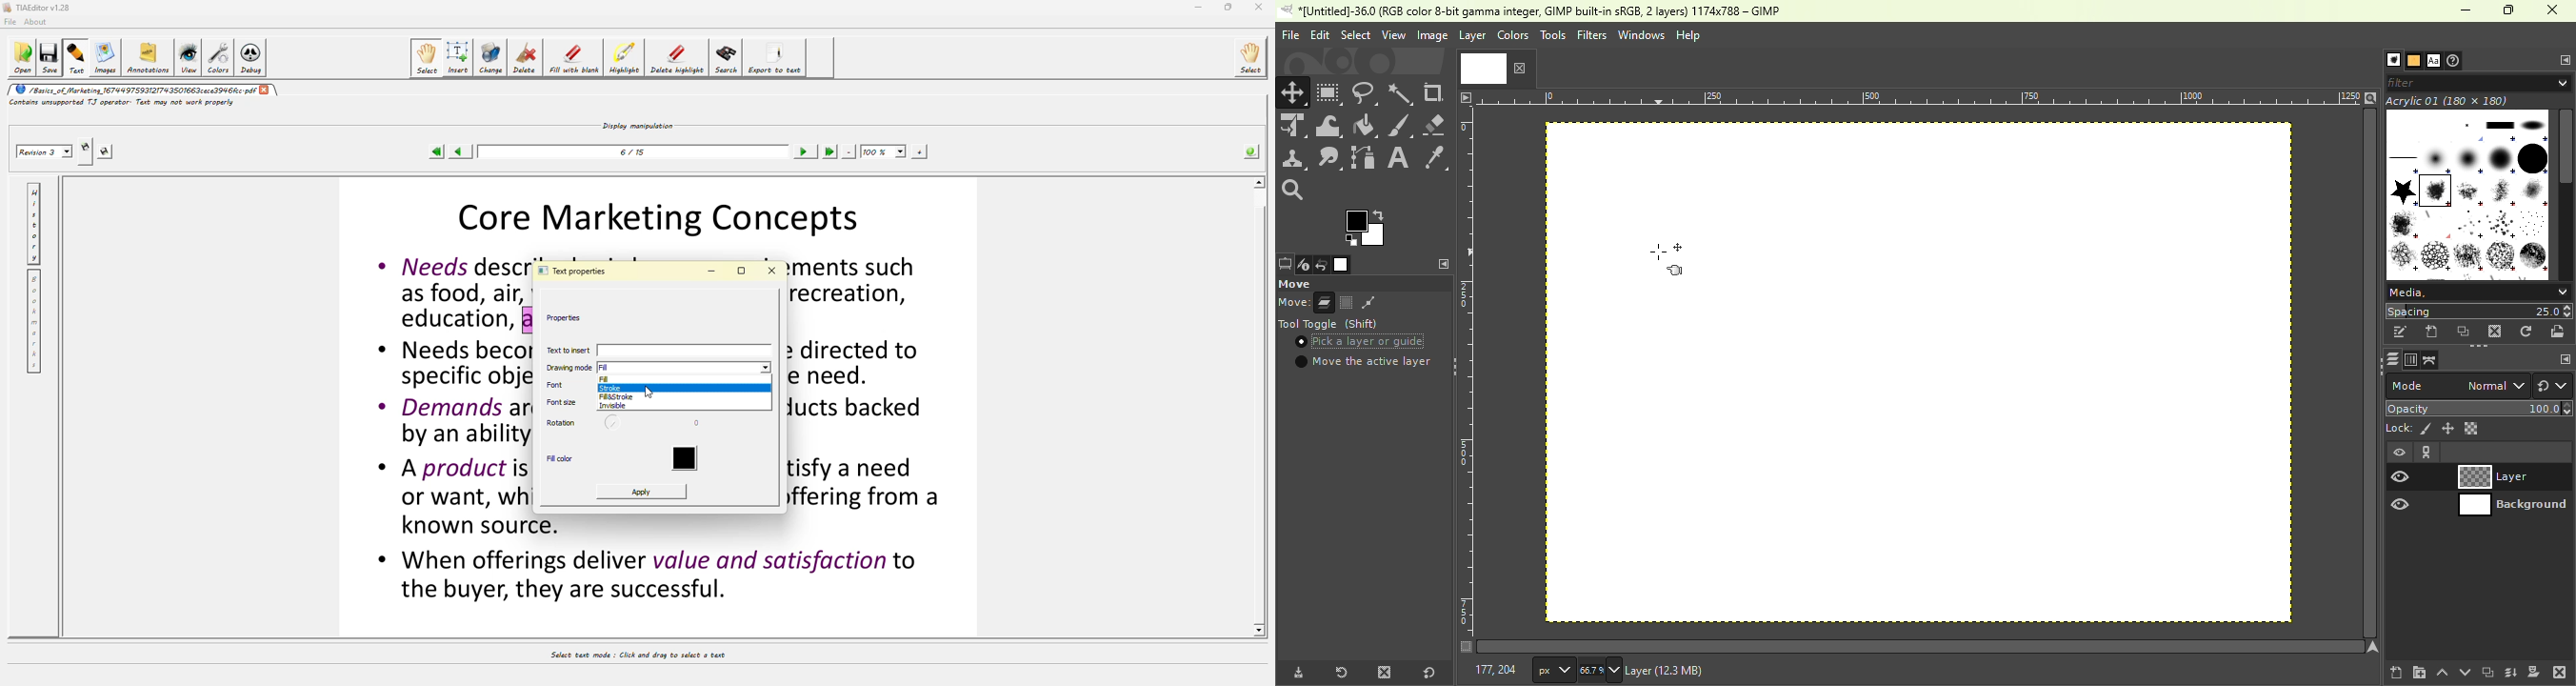 The image size is (2576, 700). Describe the element at coordinates (1364, 157) in the screenshot. I see `Paths tool` at that location.